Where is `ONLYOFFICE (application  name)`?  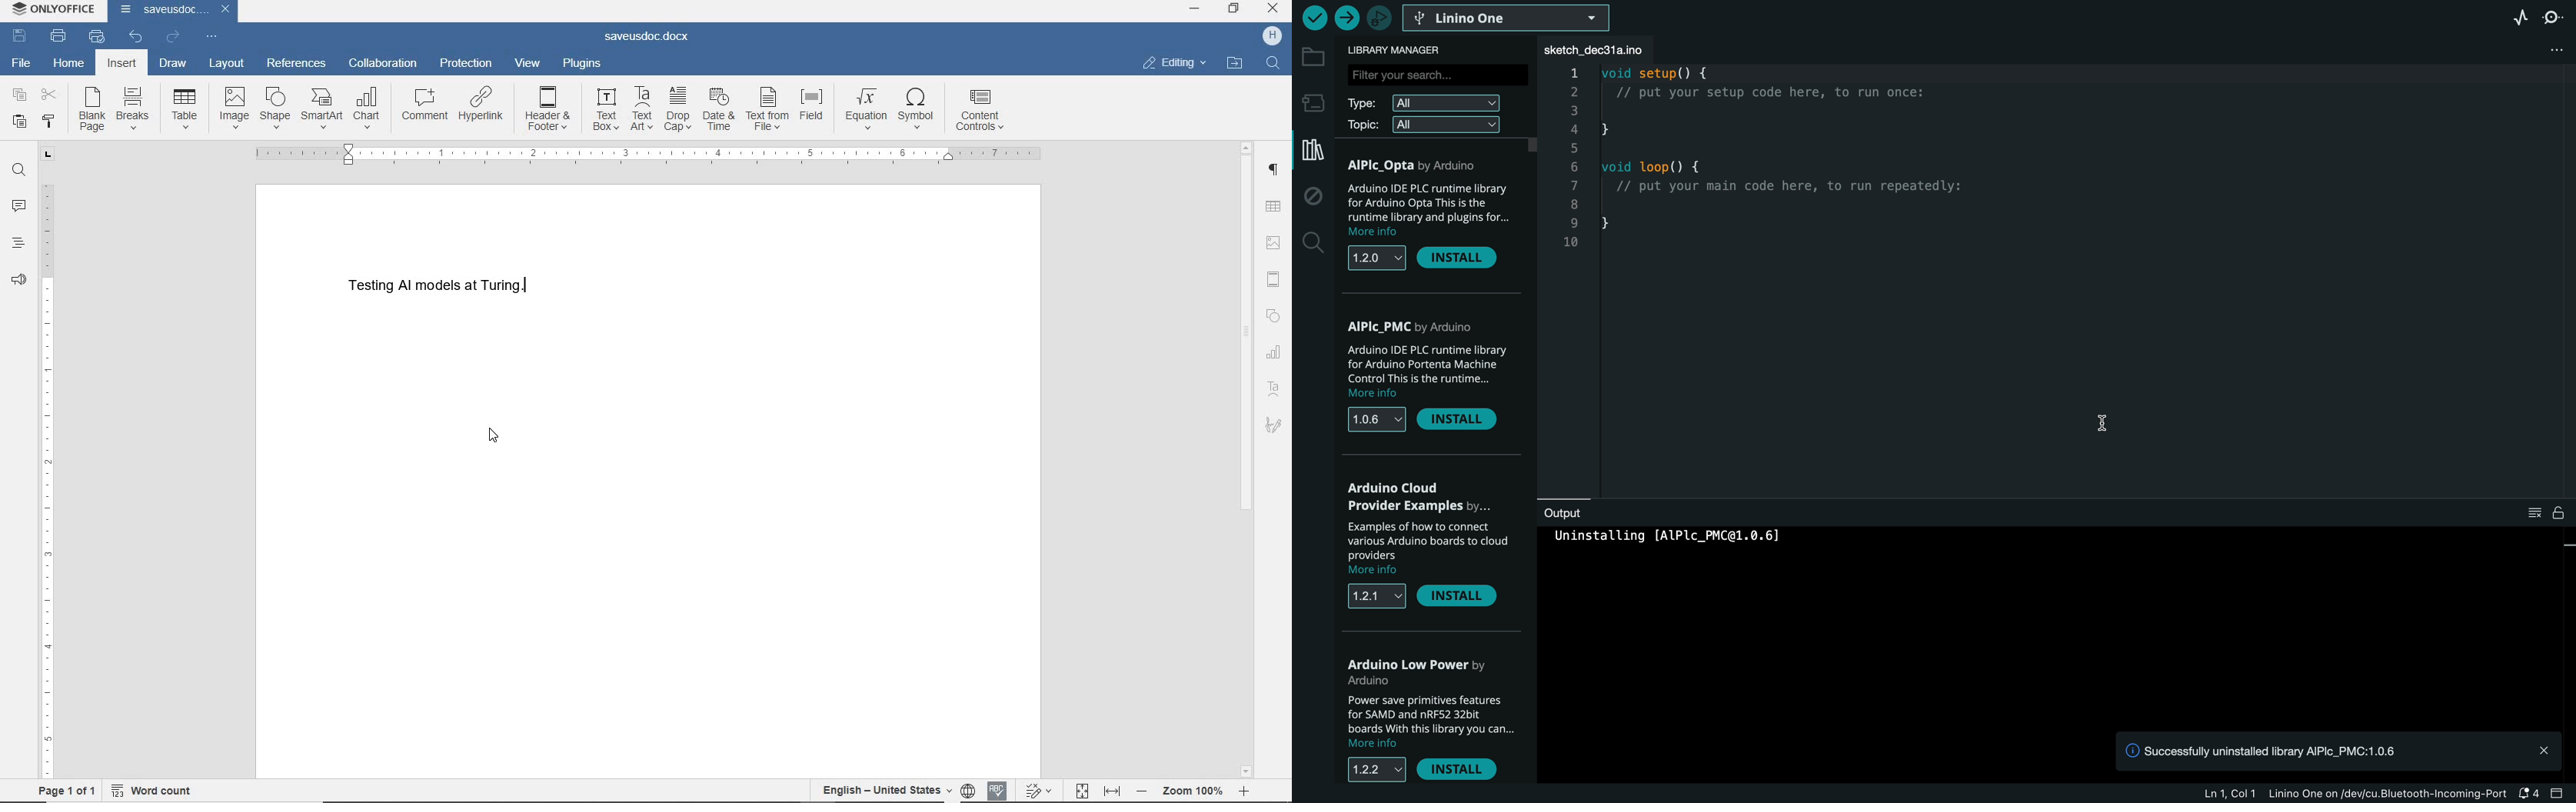
ONLYOFFICE (application  name) is located at coordinates (52, 10).